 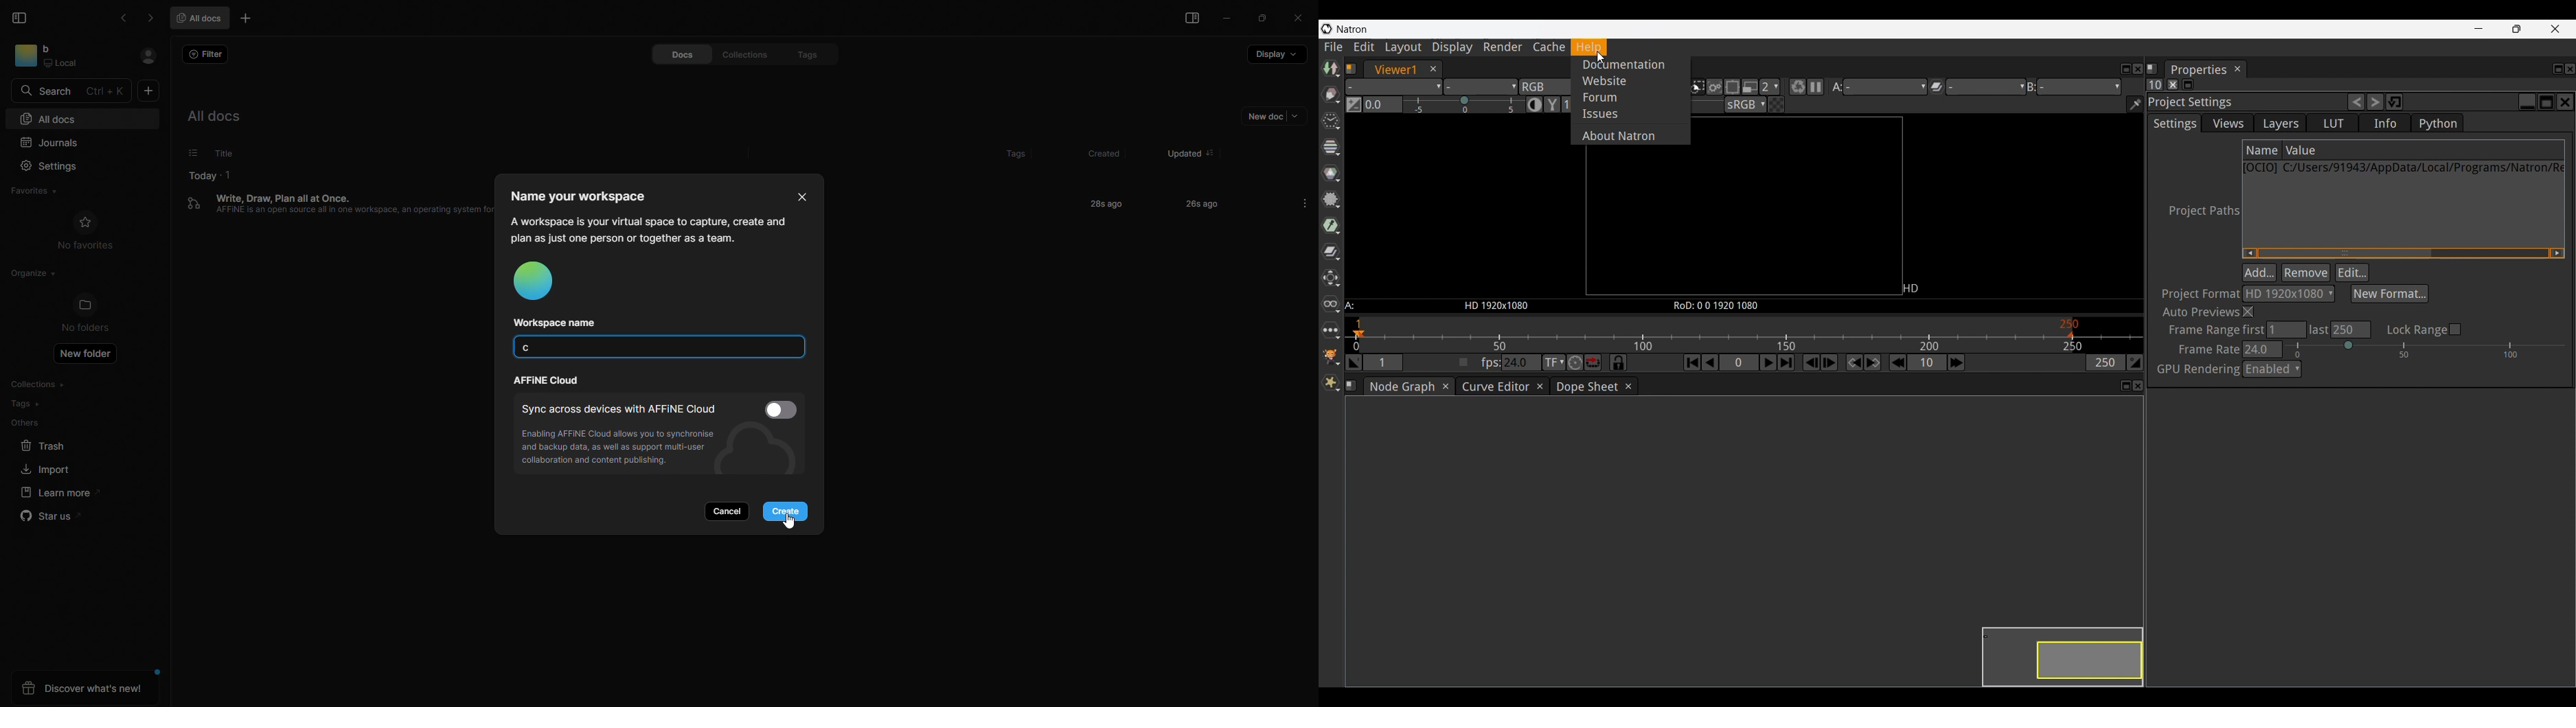 I want to click on close, so click(x=1297, y=17).